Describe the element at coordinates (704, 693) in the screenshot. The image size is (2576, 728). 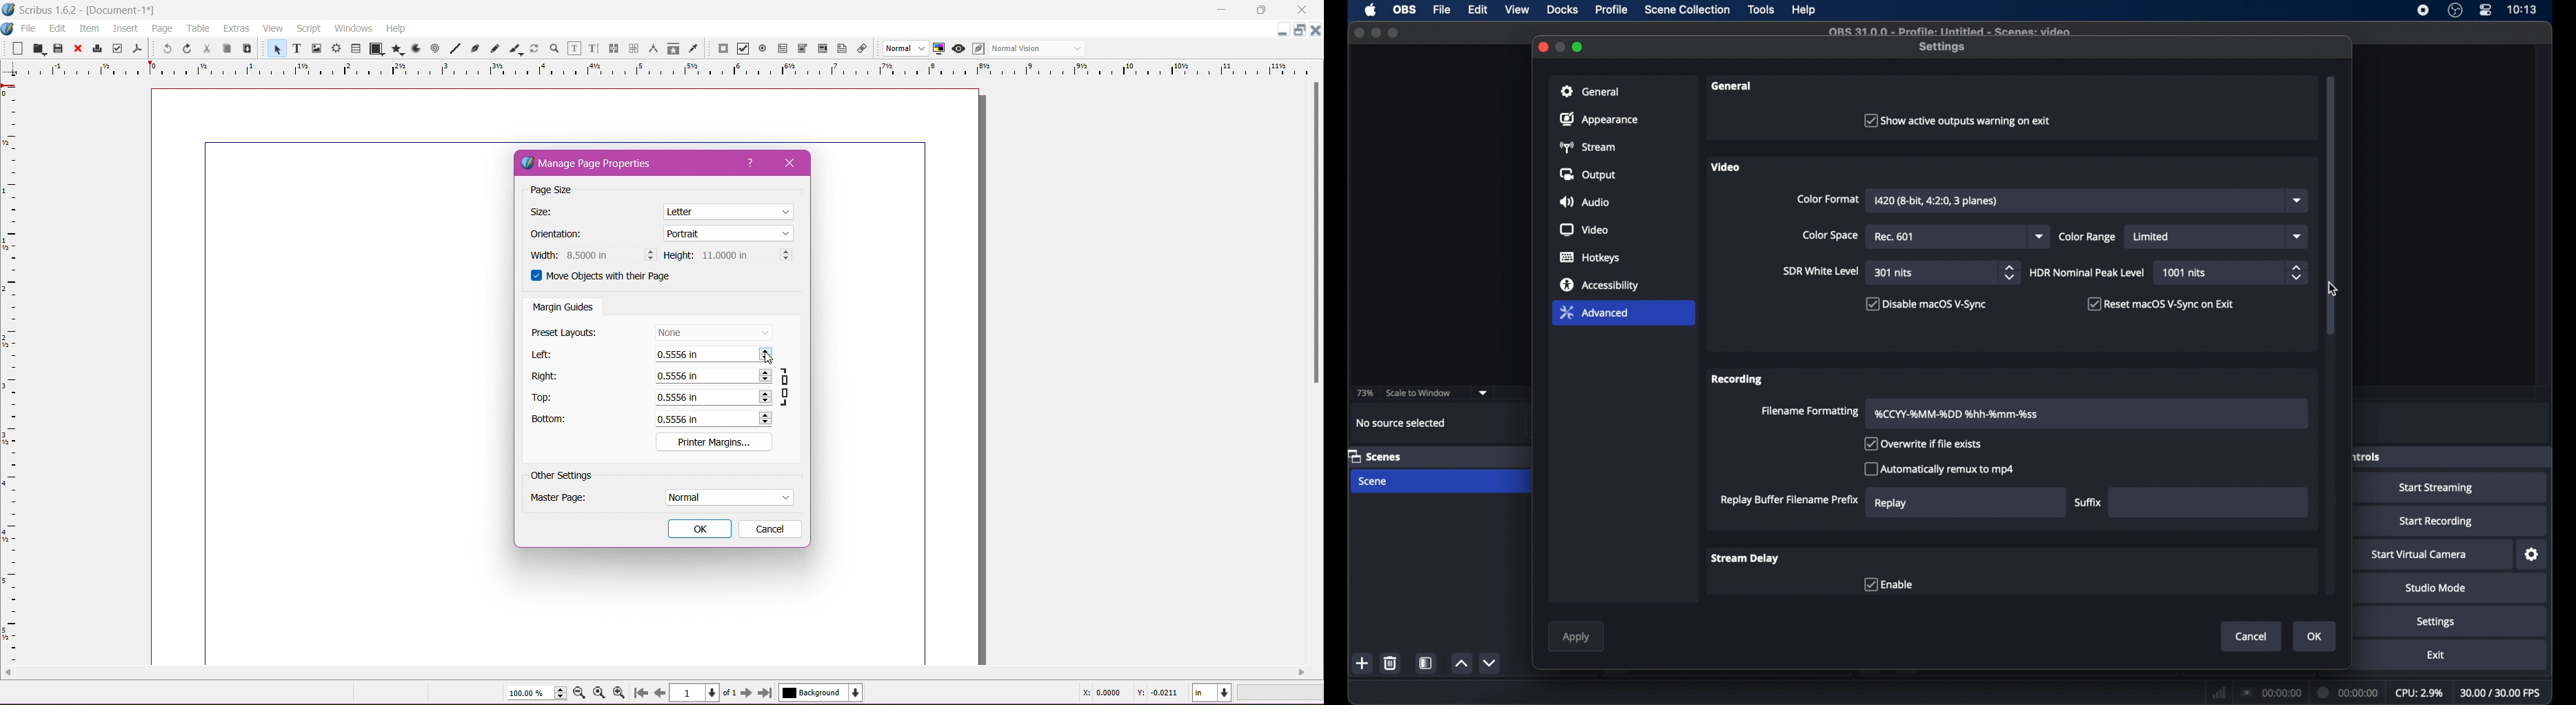
I see `Select the current page` at that location.